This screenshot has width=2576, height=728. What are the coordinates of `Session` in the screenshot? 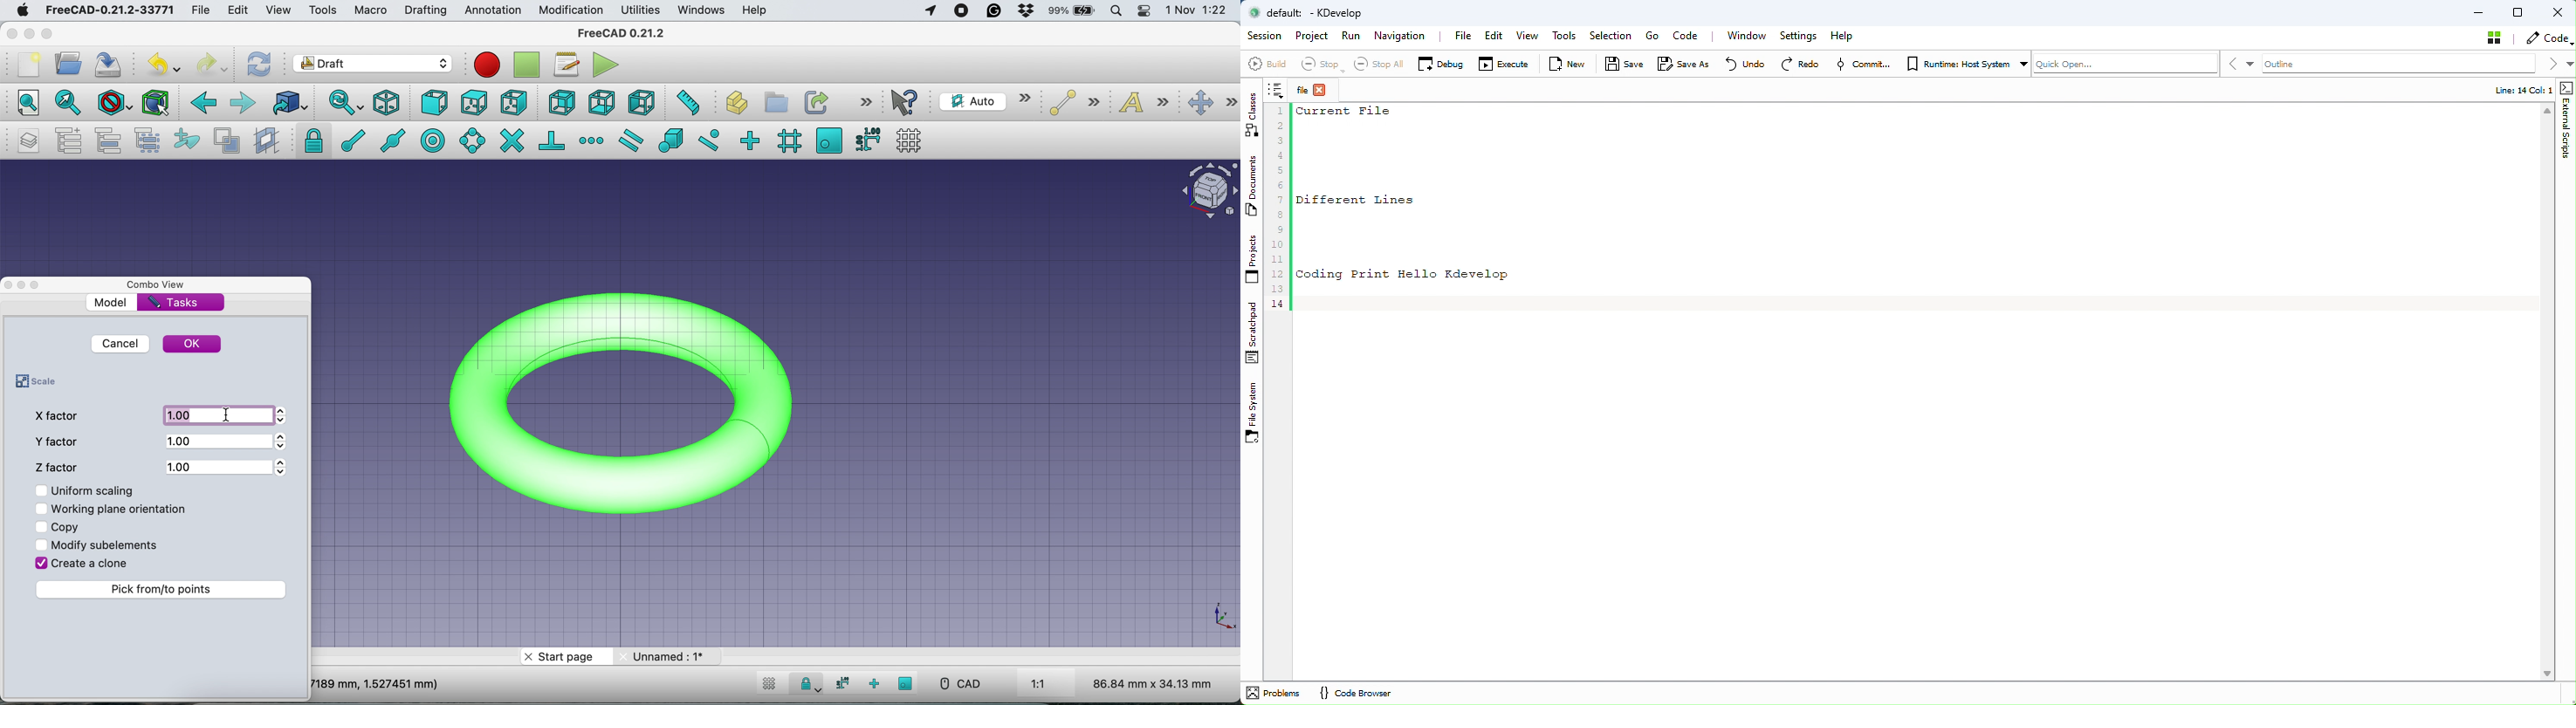 It's located at (1263, 37).